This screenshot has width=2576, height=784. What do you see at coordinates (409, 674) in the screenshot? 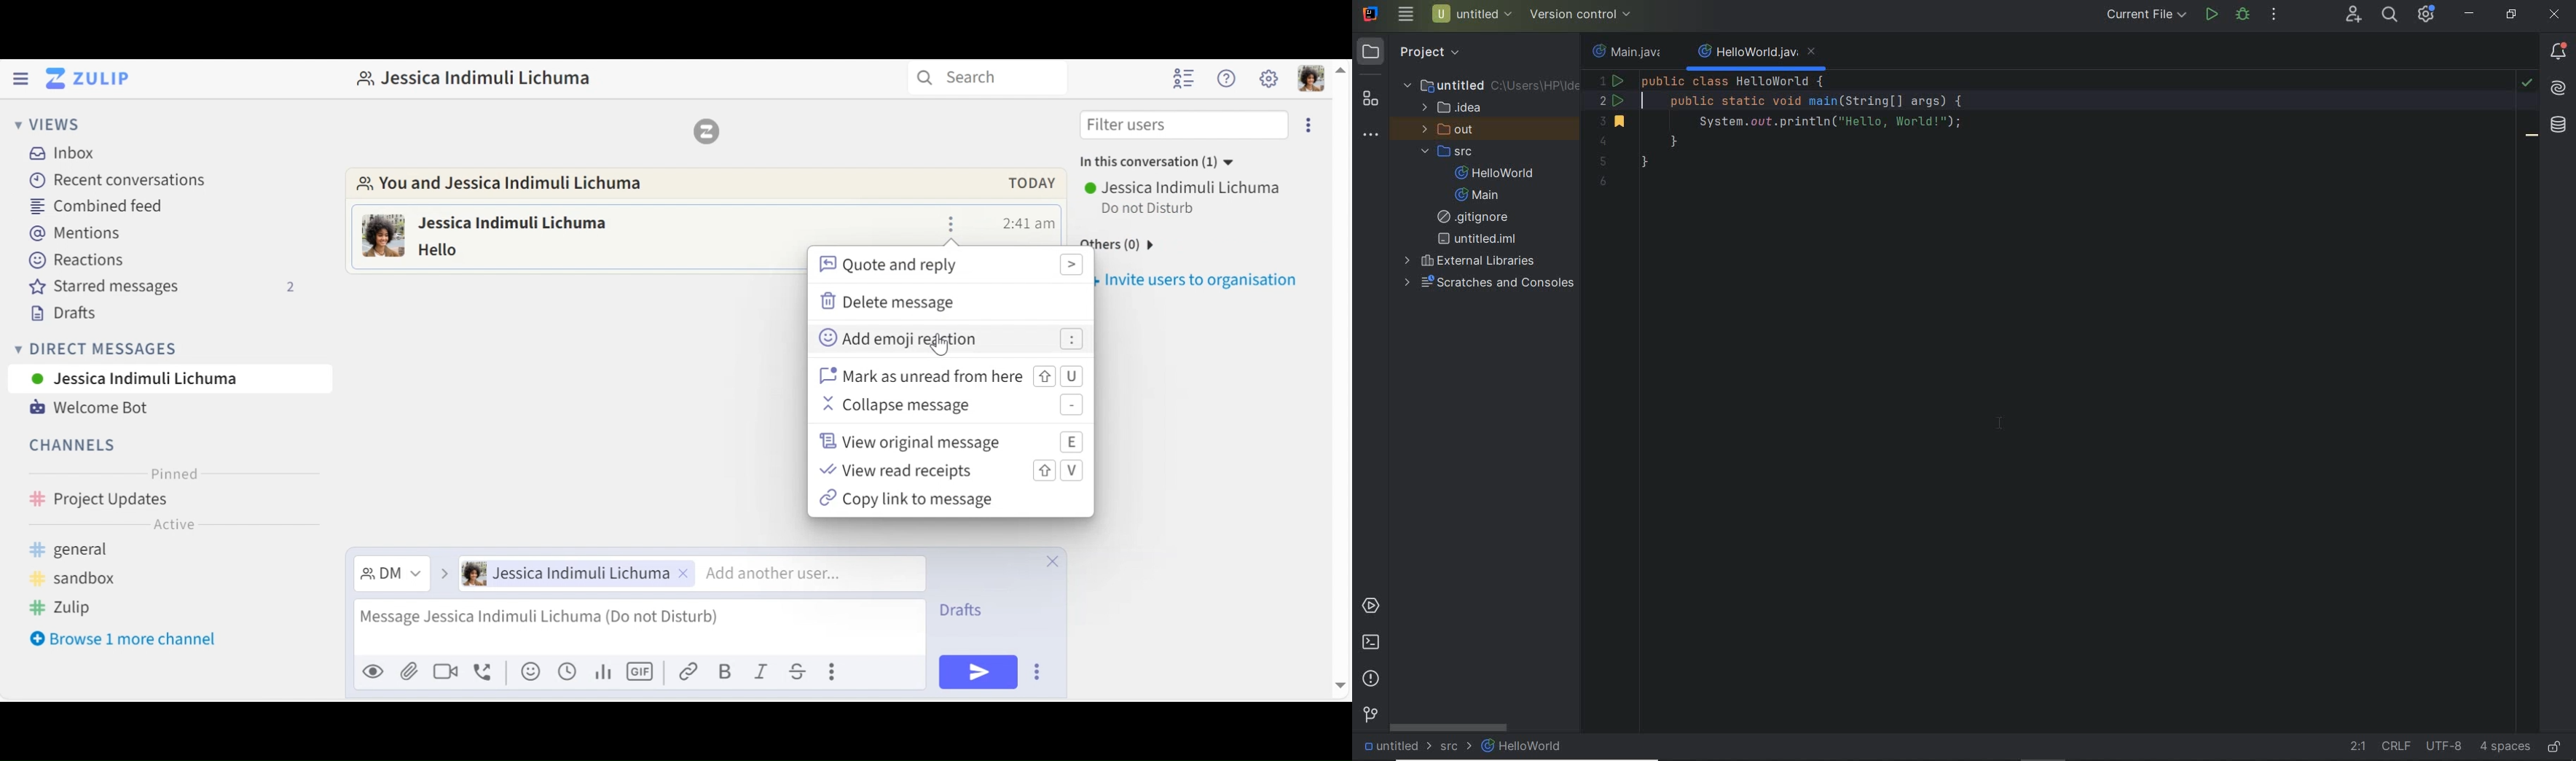
I see `Upload File` at bounding box center [409, 674].